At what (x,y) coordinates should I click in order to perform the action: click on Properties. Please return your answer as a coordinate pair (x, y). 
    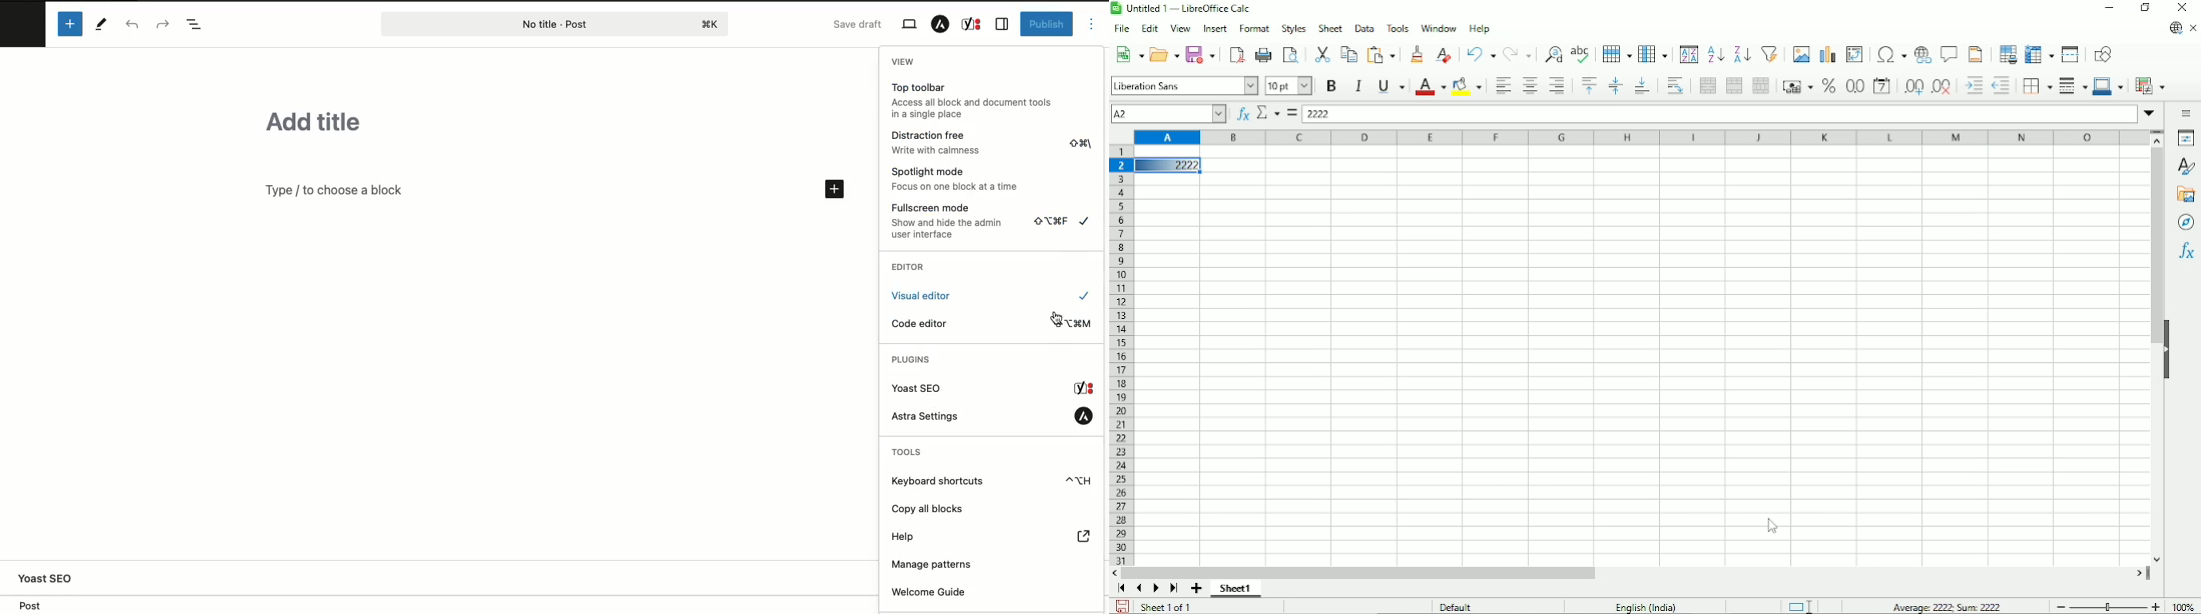
    Looking at the image, I should click on (2186, 138).